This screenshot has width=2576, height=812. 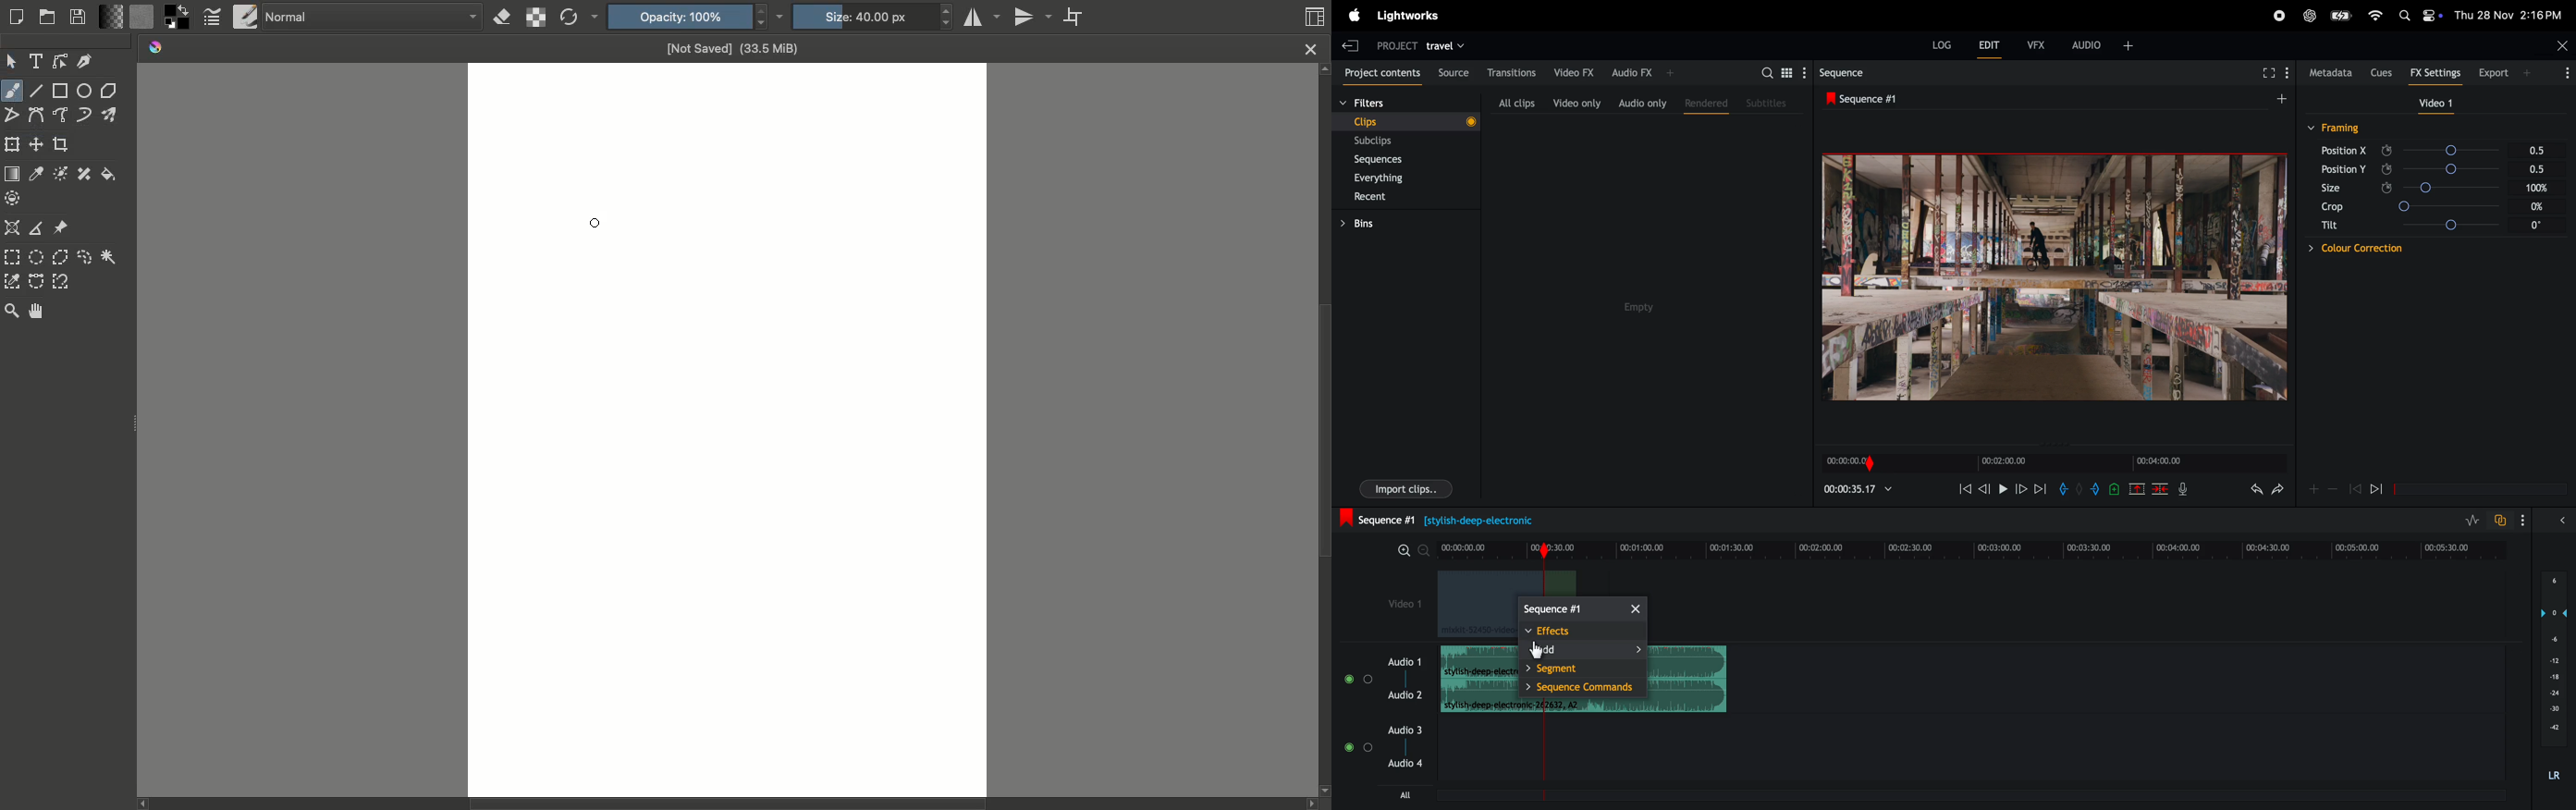 I want to click on remove marked section, so click(x=2138, y=488).